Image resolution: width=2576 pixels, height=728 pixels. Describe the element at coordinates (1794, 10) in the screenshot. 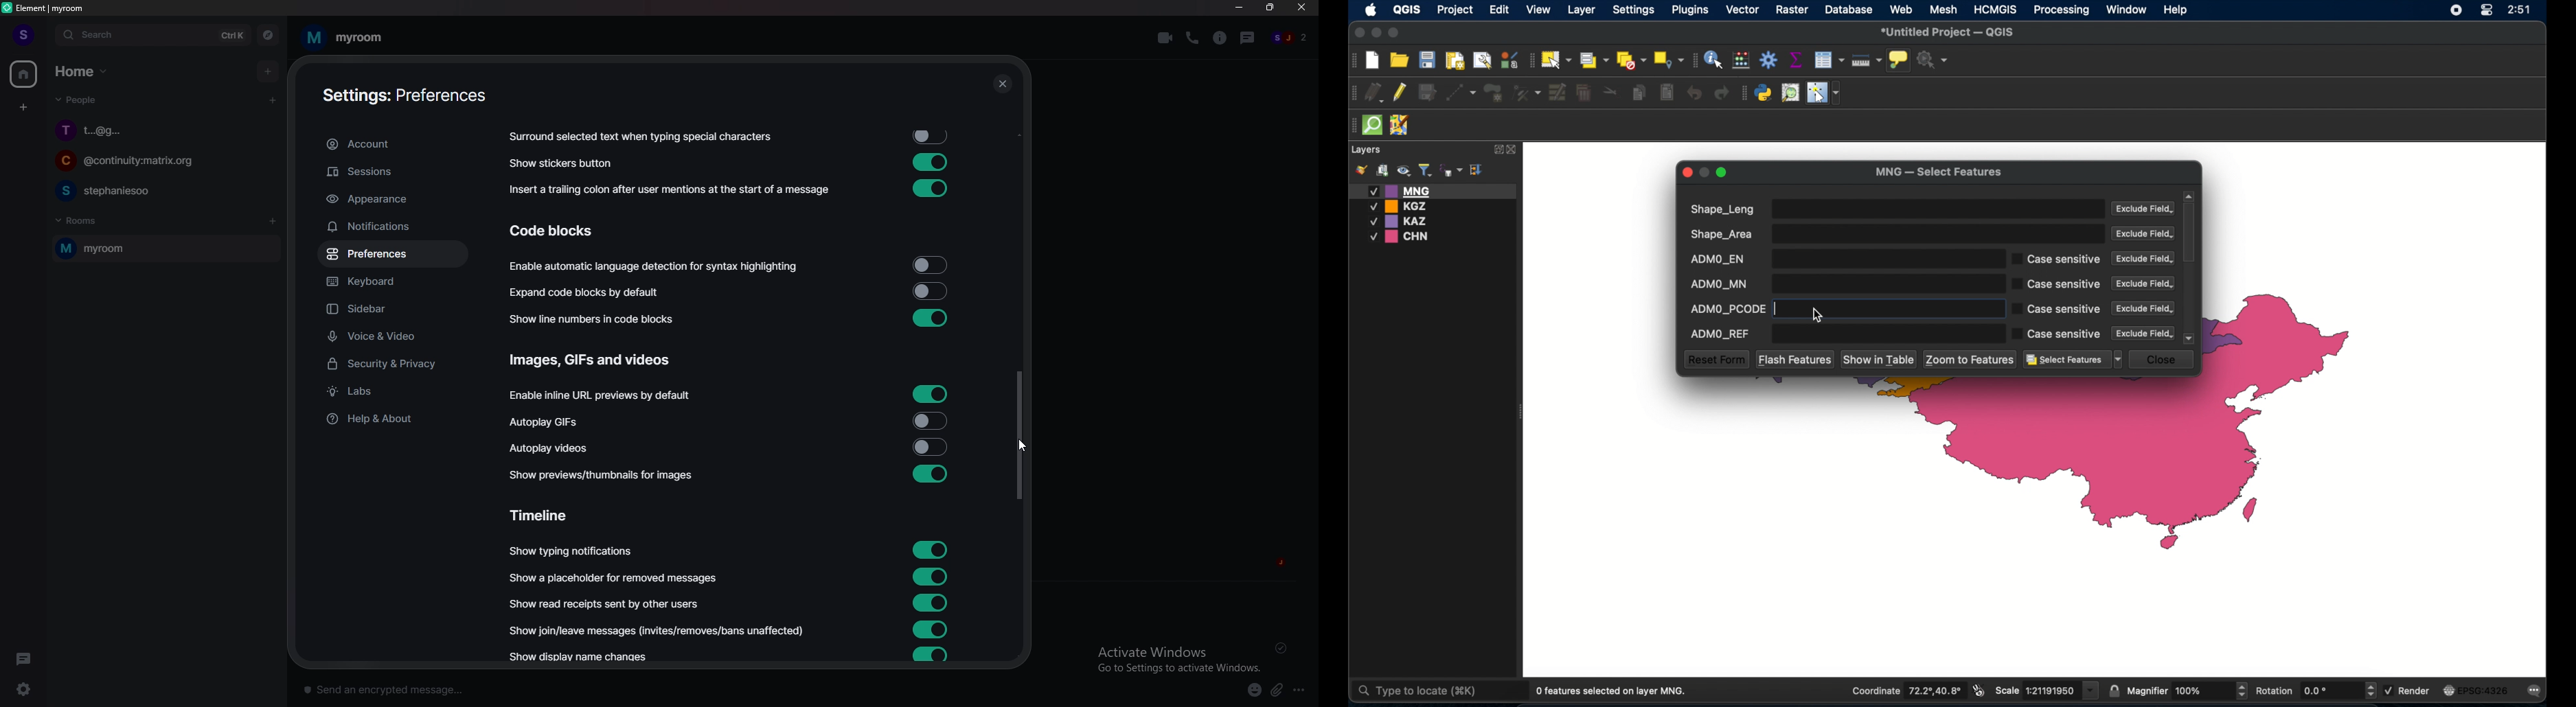

I see `raster` at that location.